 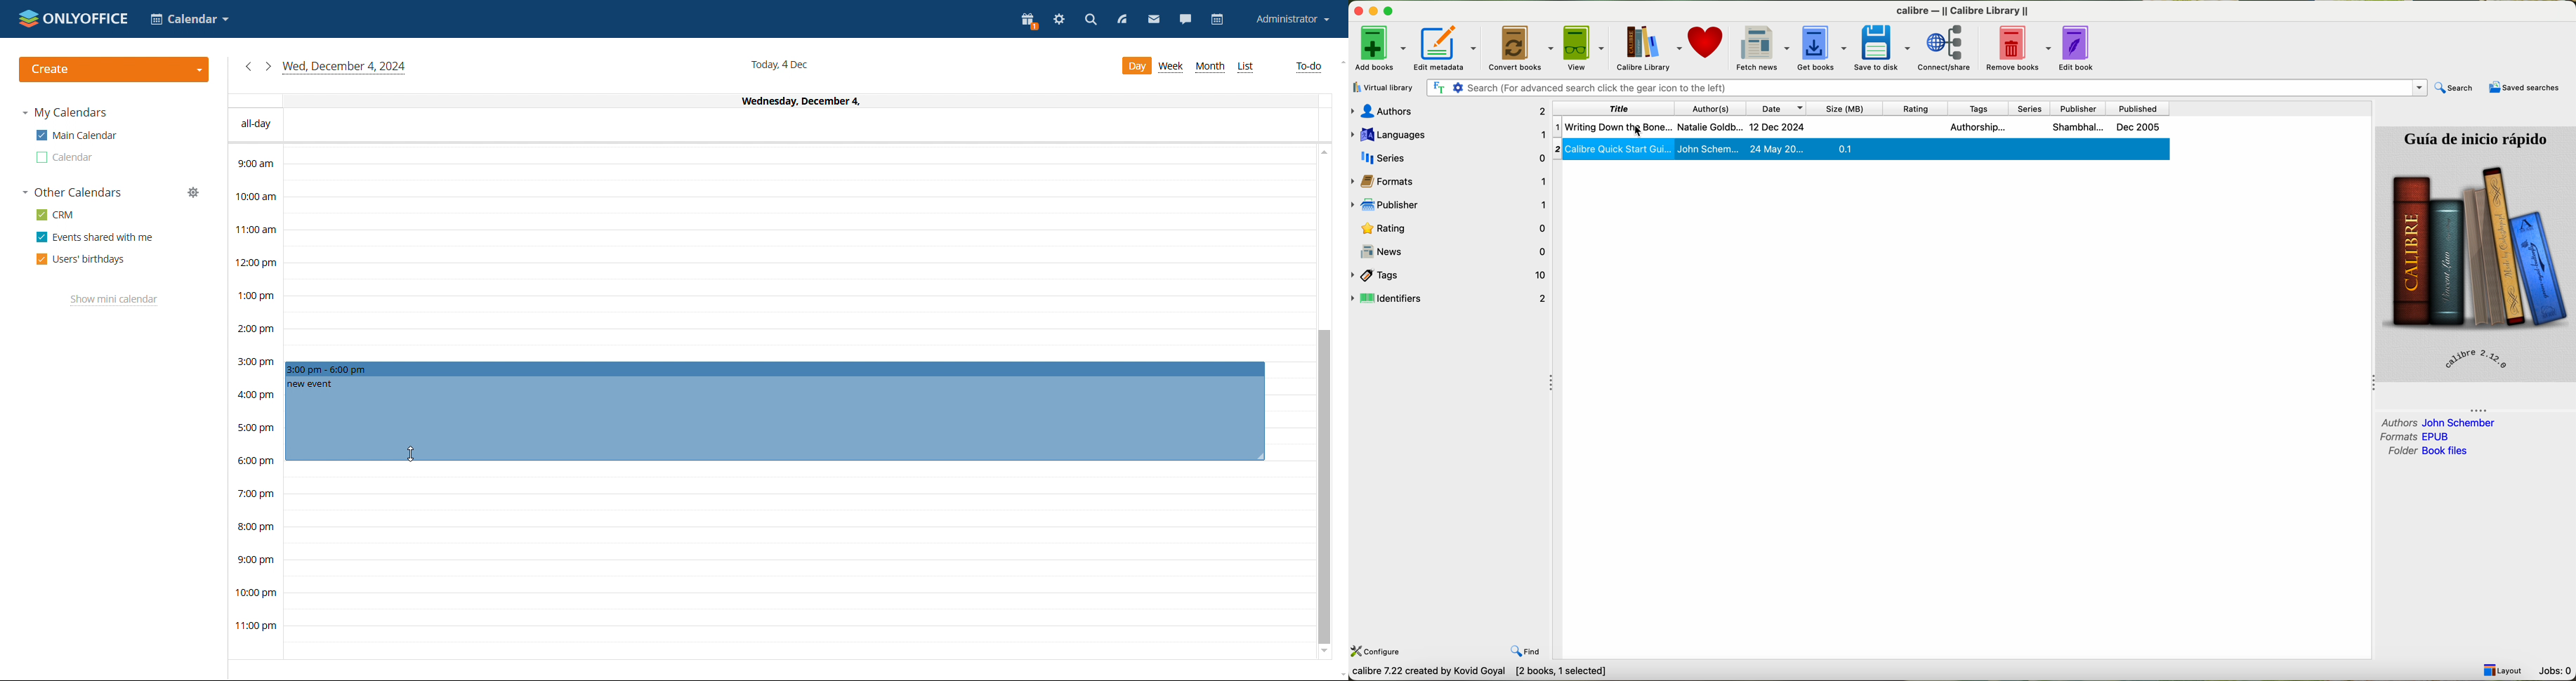 I want to click on manage, so click(x=193, y=192).